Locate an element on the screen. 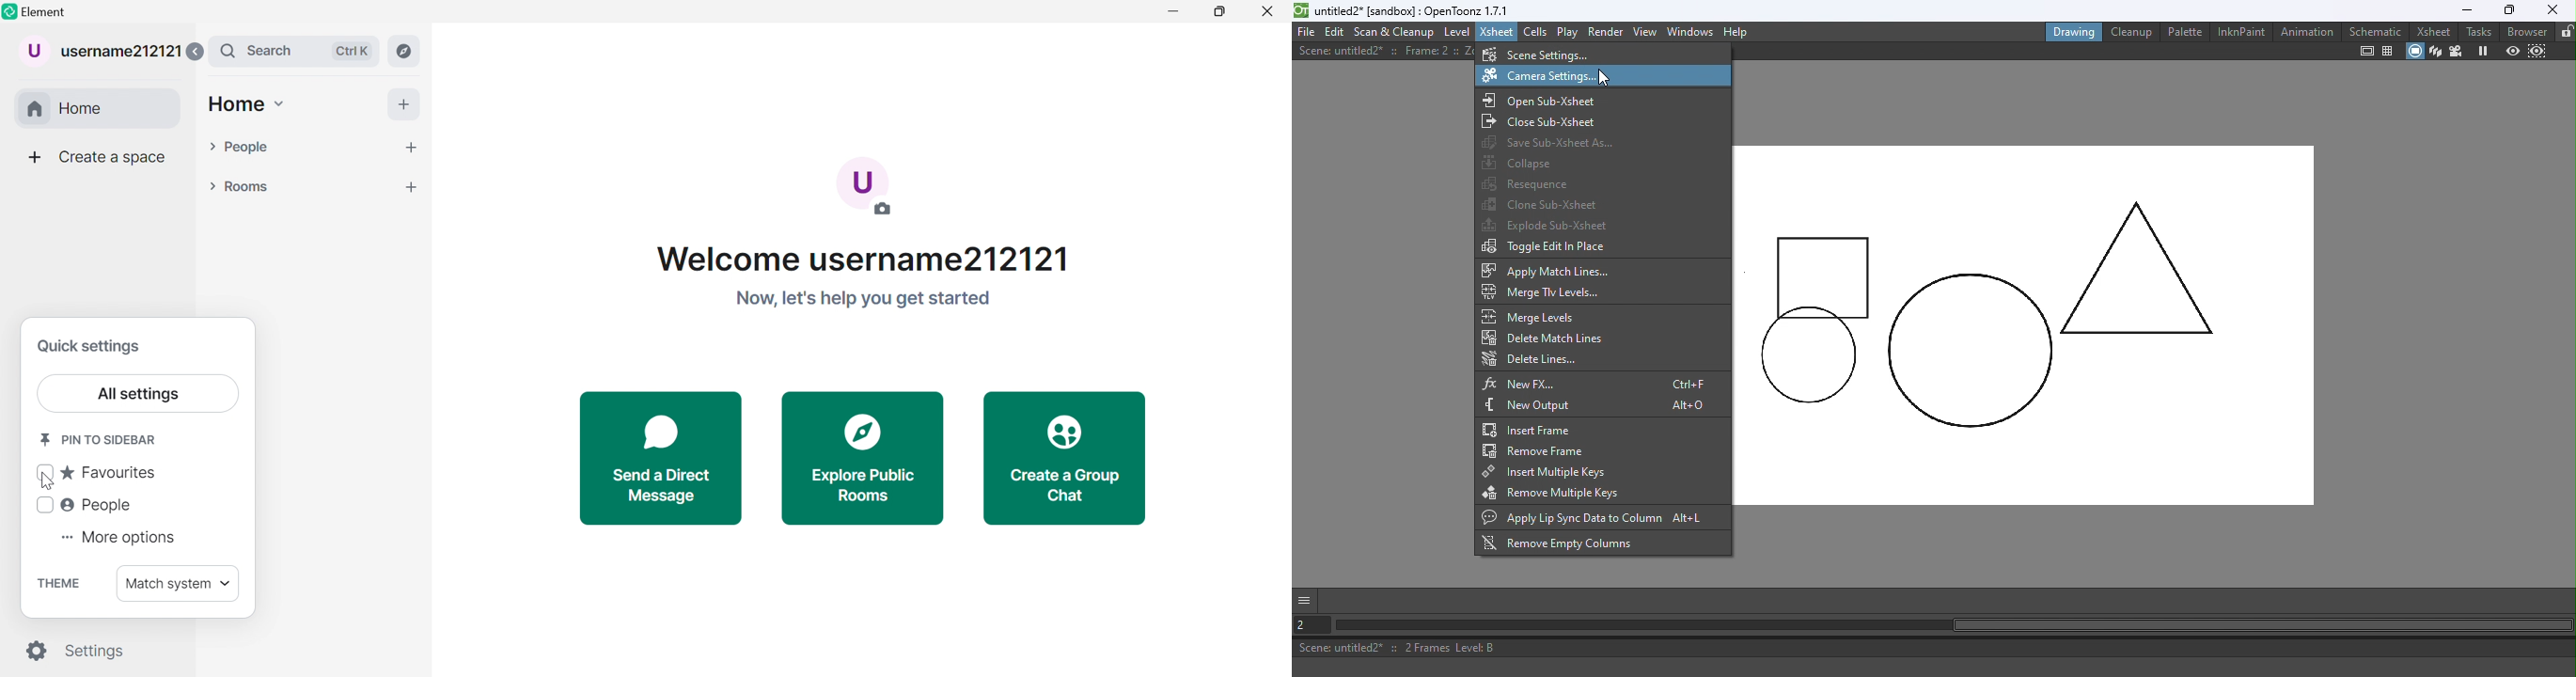 The image size is (2576, 700). Now, let's help you get started is located at coordinates (862, 299).